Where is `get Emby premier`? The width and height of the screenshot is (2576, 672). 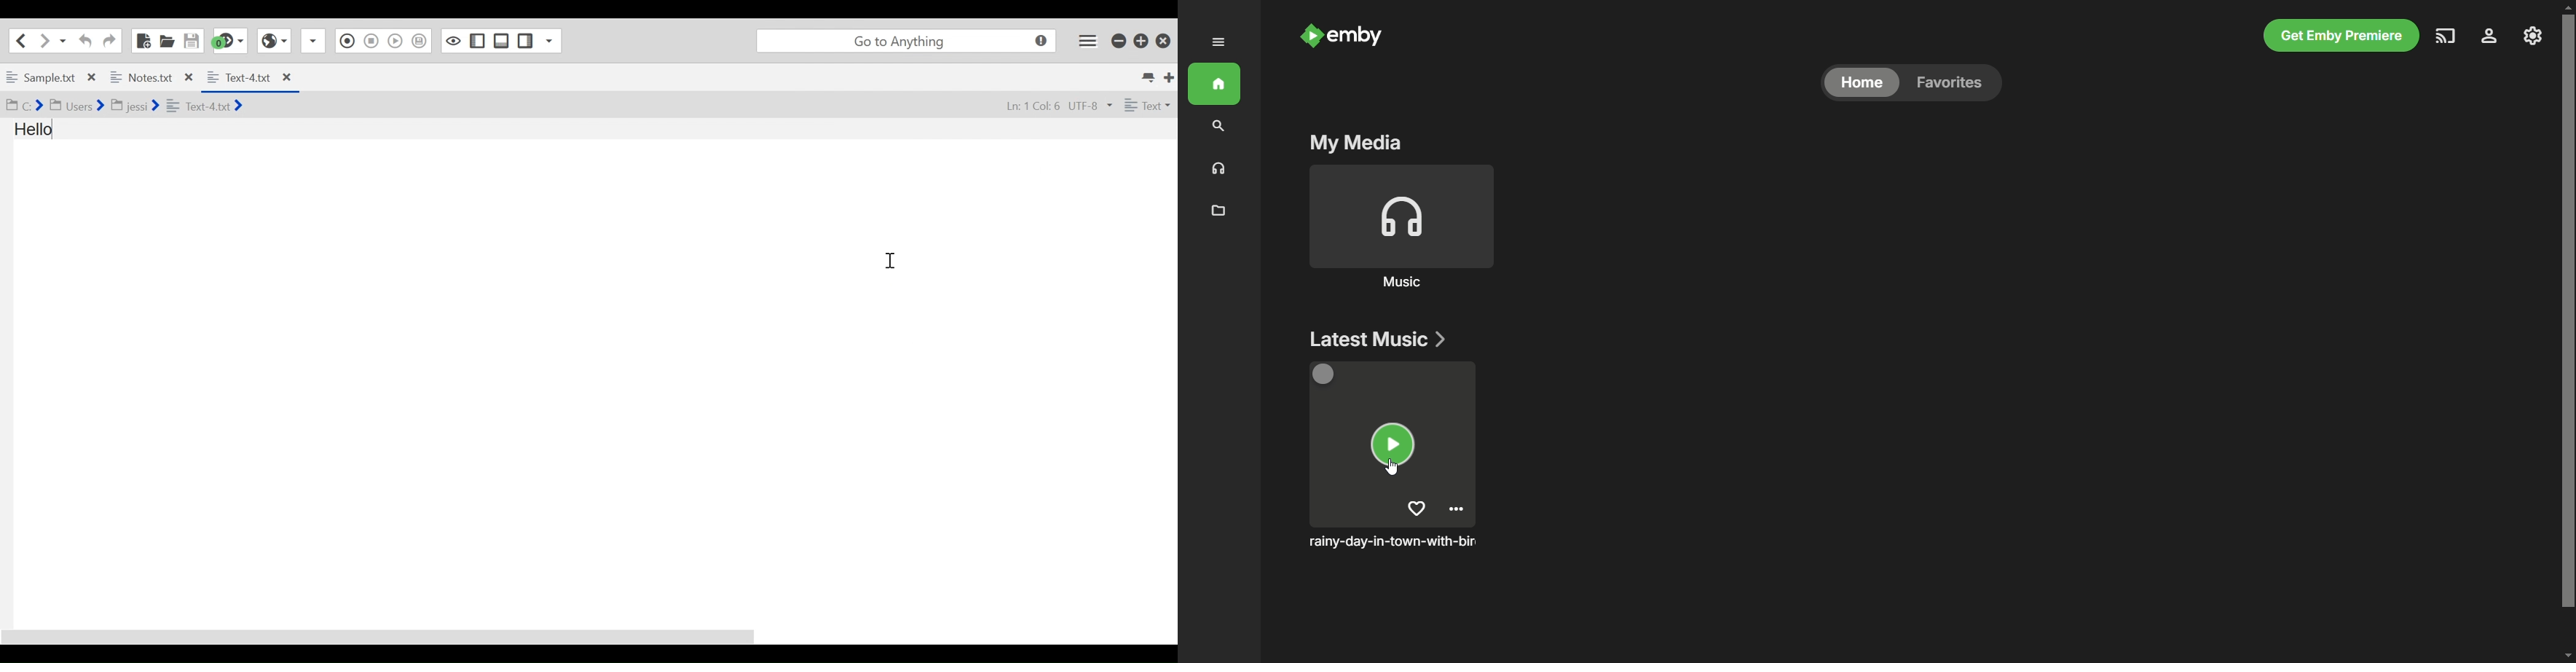
get Emby premier is located at coordinates (2342, 35).